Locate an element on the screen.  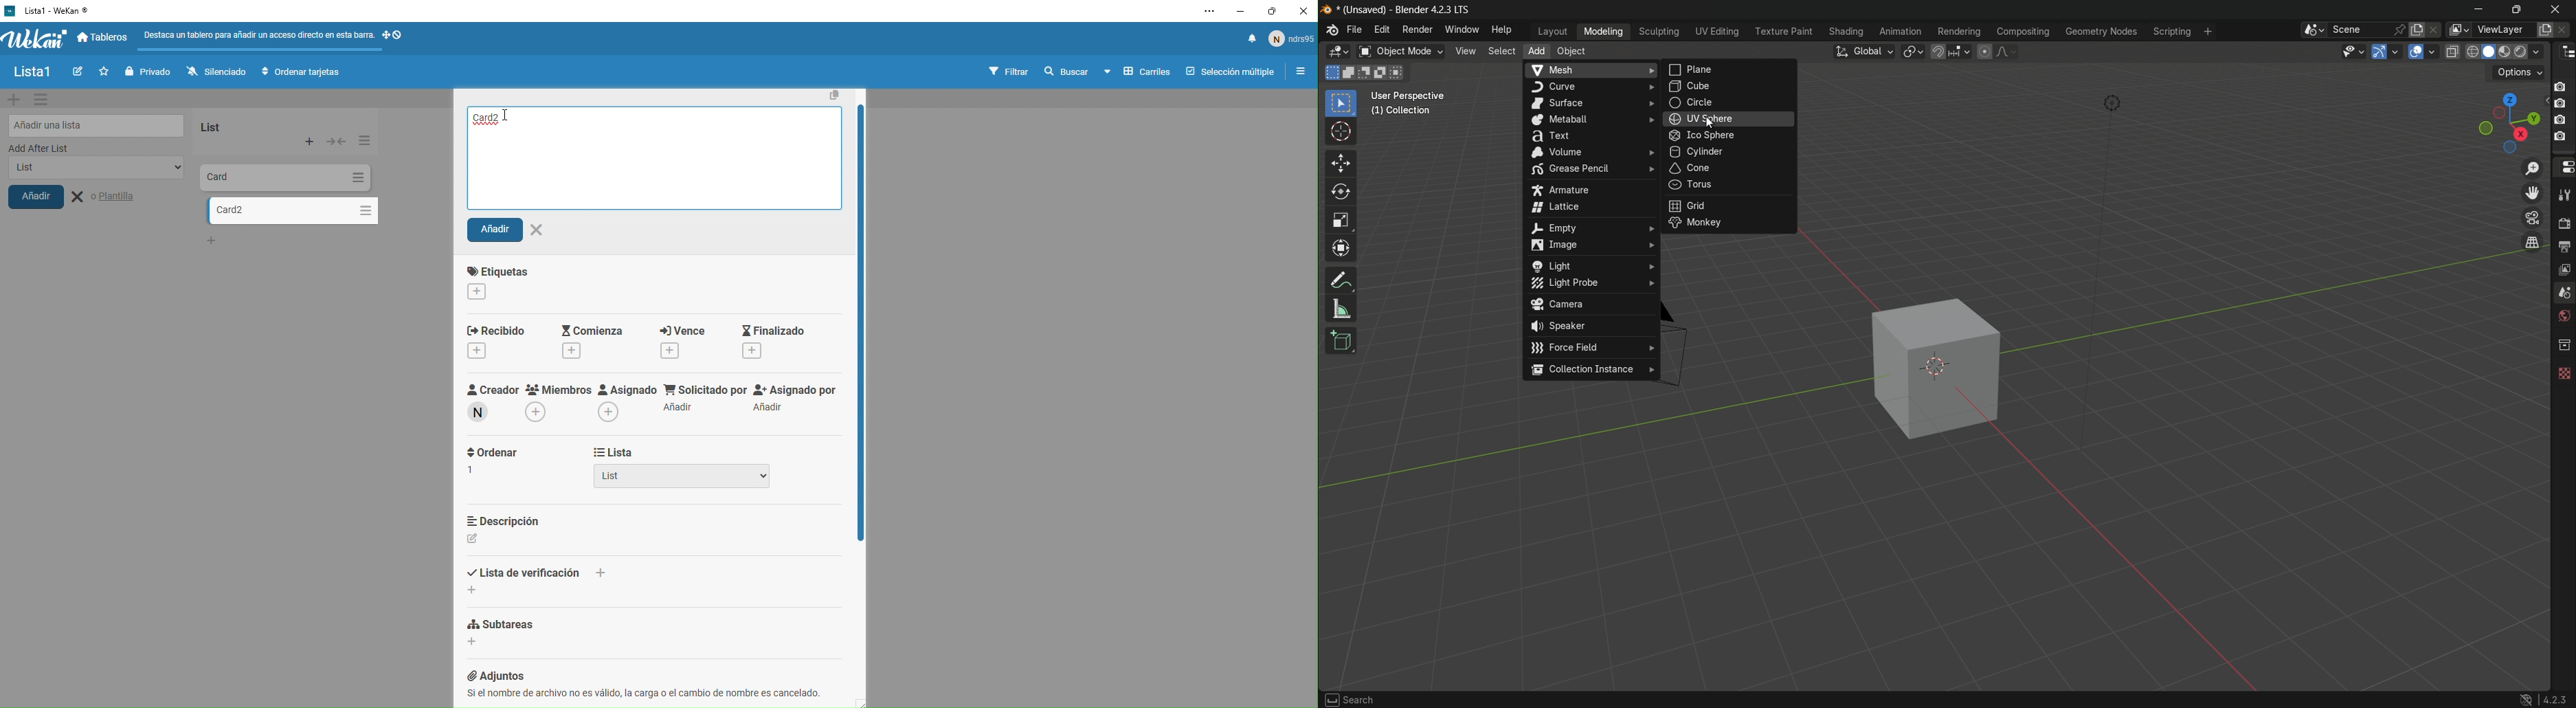
Comienza is located at coordinates (589, 333).